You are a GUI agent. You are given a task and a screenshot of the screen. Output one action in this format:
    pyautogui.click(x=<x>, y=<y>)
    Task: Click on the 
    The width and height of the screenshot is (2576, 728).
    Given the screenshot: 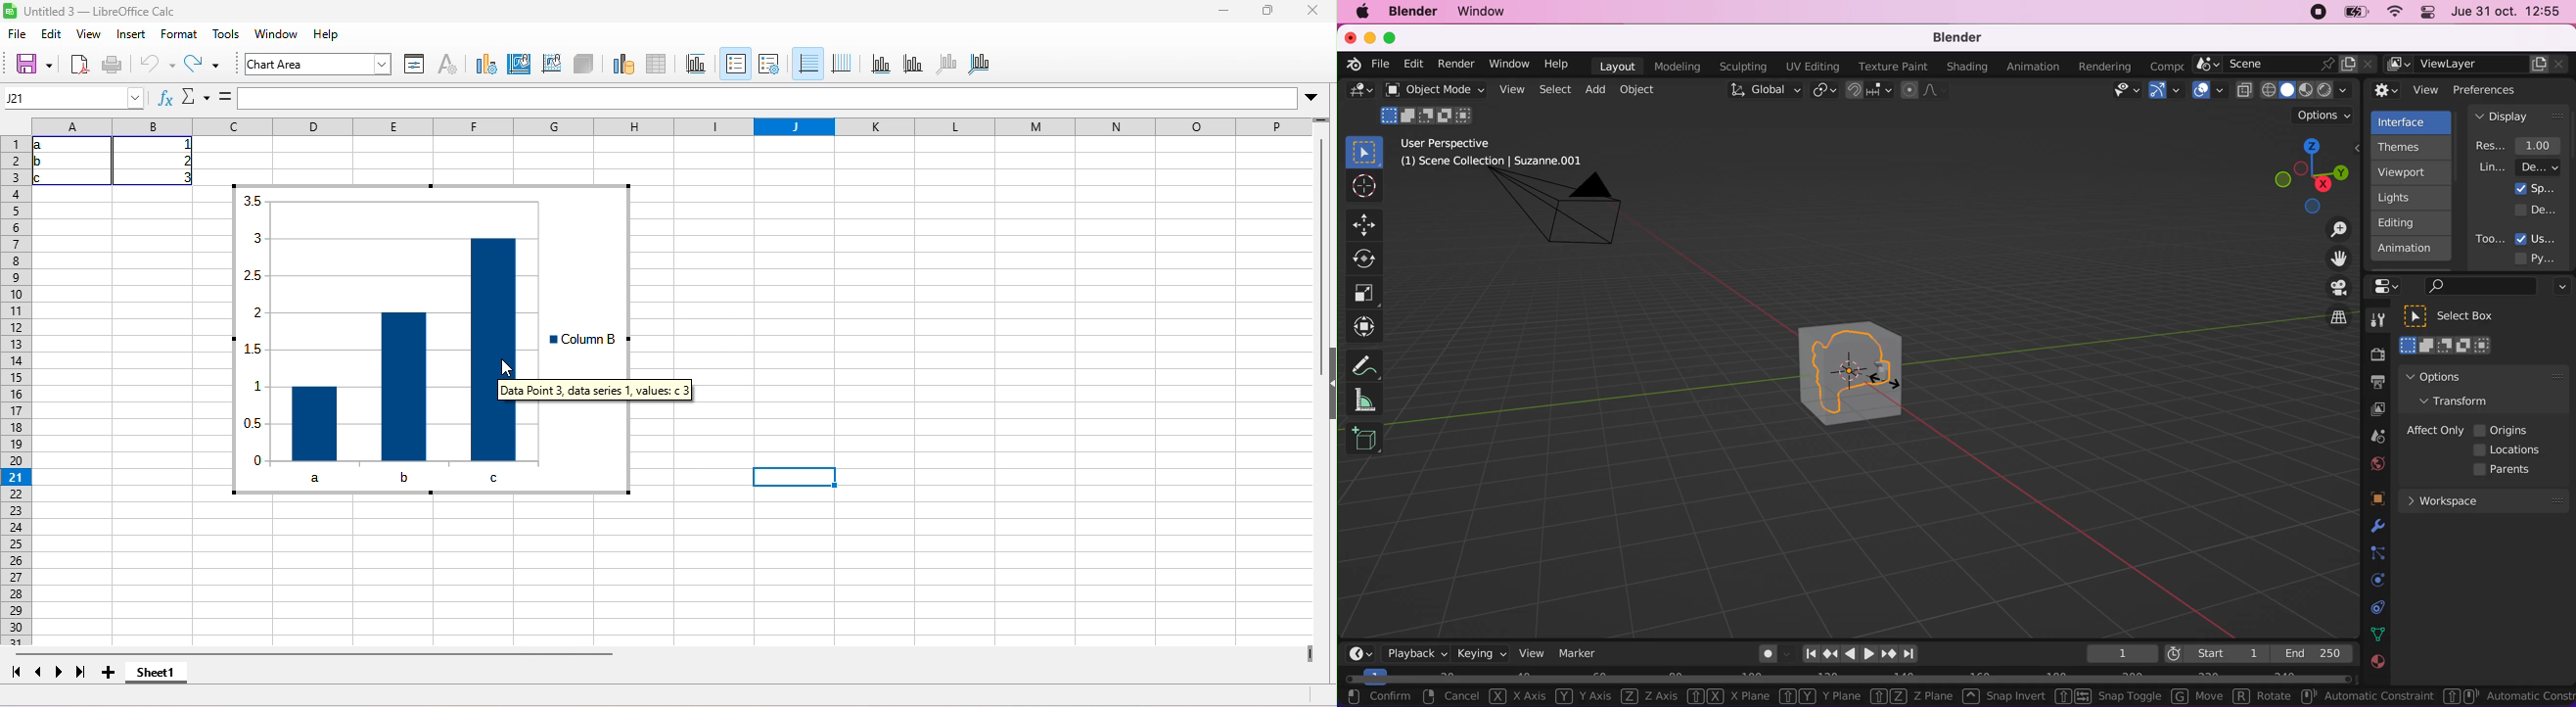 What is the action you would take?
    pyautogui.click(x=1365, y=293)
    